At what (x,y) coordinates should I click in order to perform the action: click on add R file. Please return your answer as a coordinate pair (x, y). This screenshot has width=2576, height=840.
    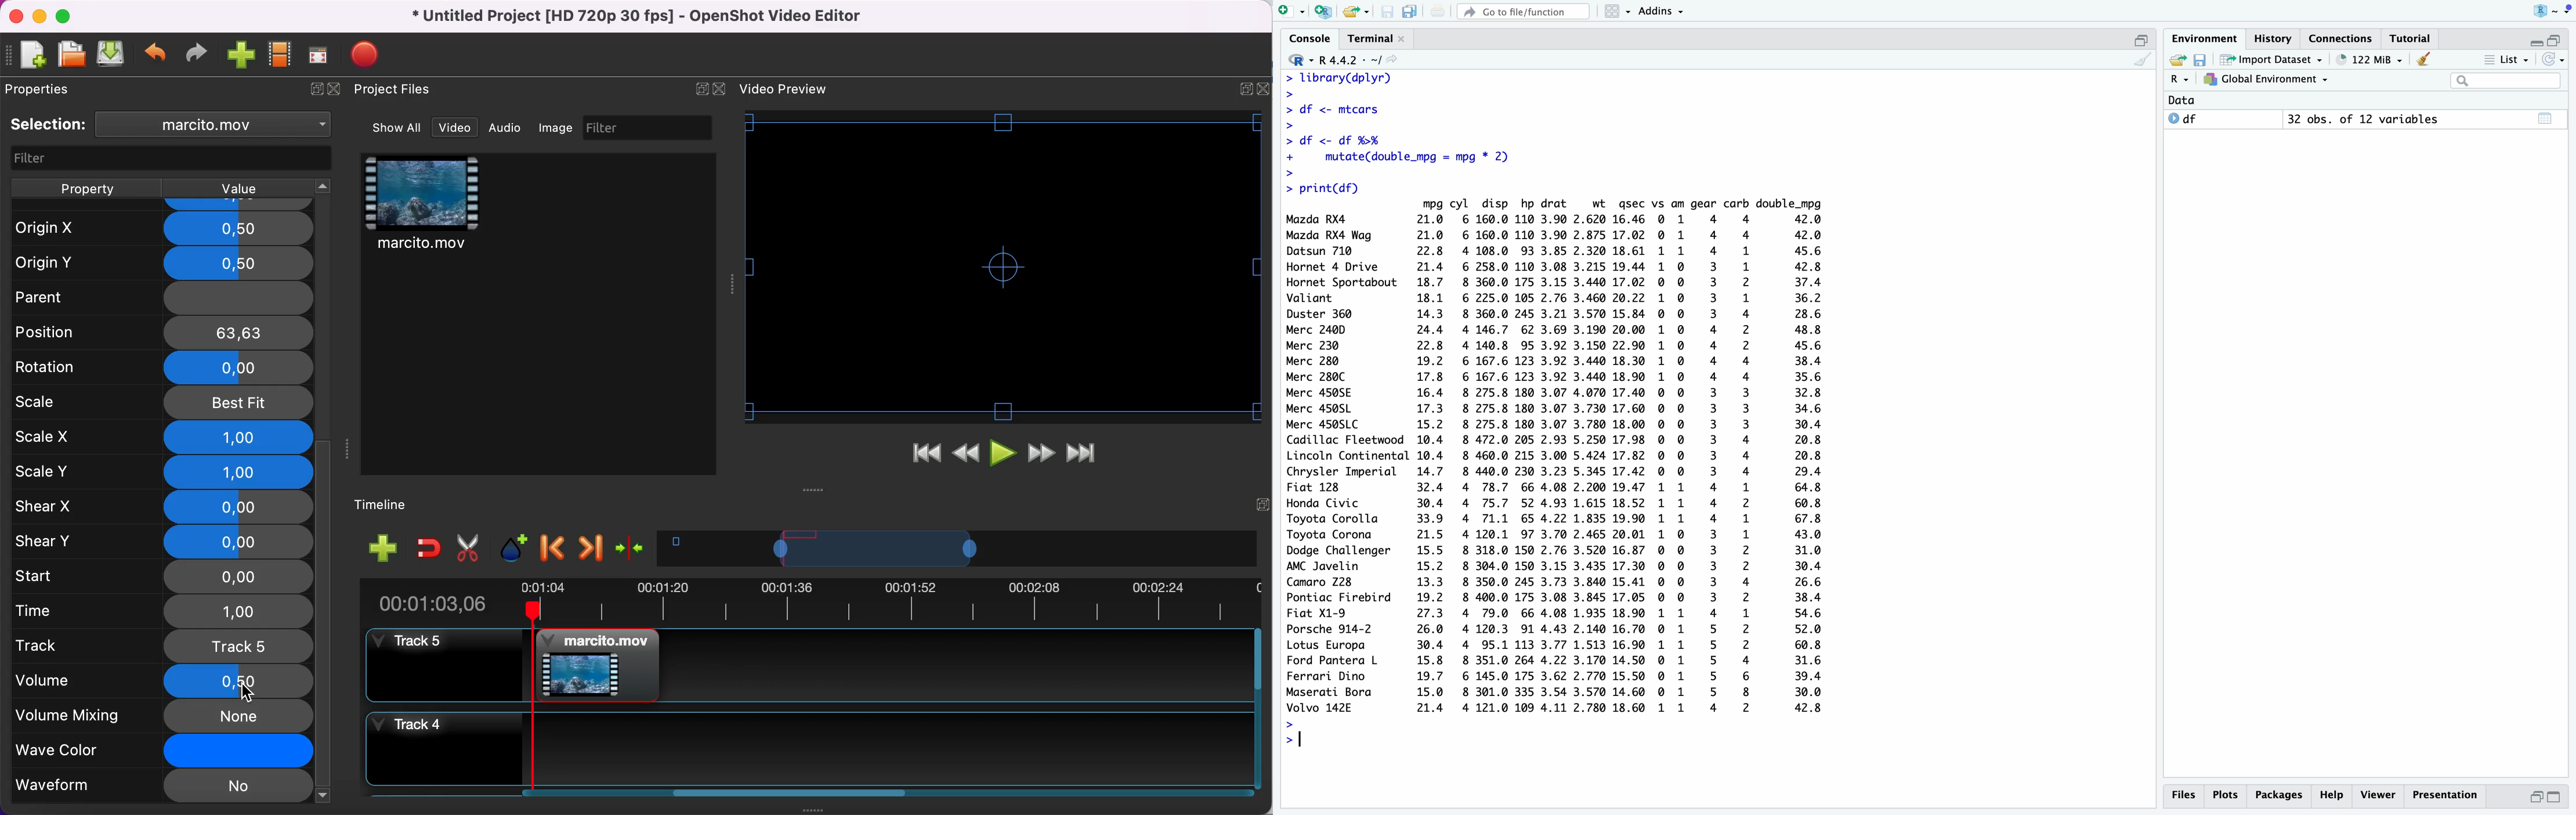
    Looking at the image, I should click on (1325, 12).